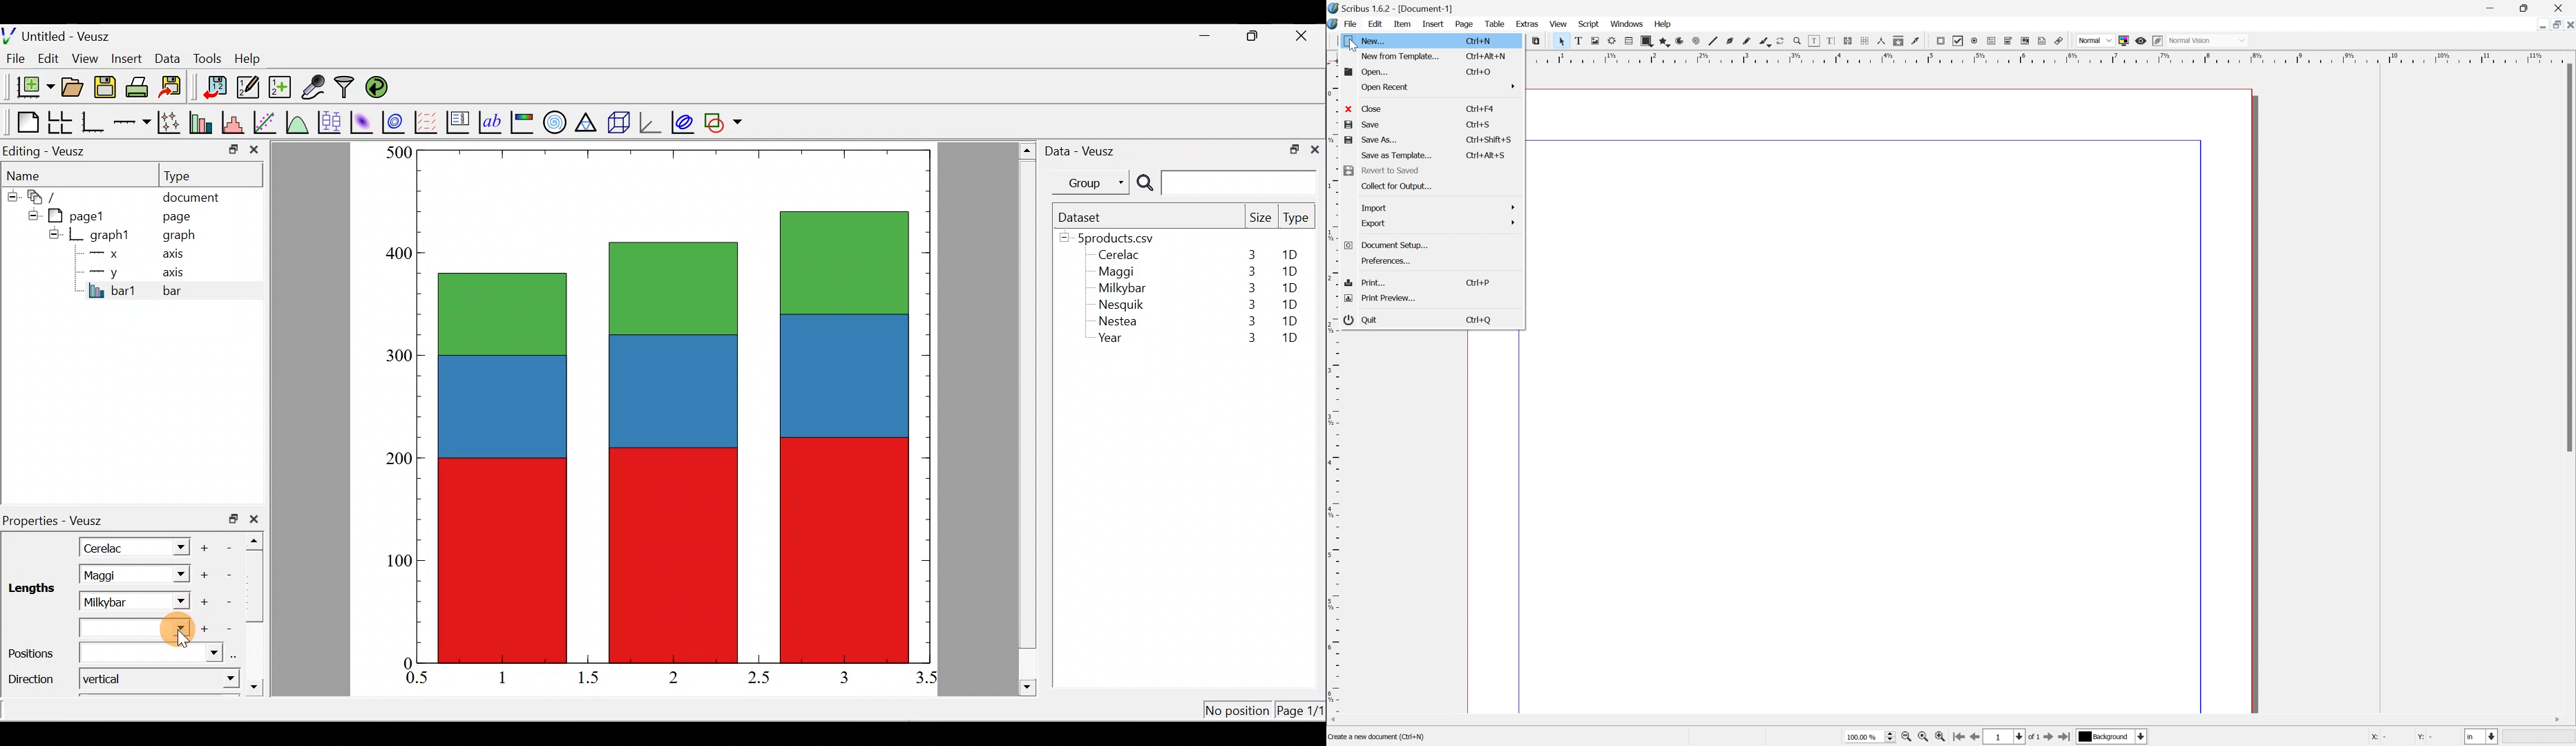  What do you see at coordinates (1540, 43) in the screenshot?
I see `Paste` at bounding box center [1540, 43].